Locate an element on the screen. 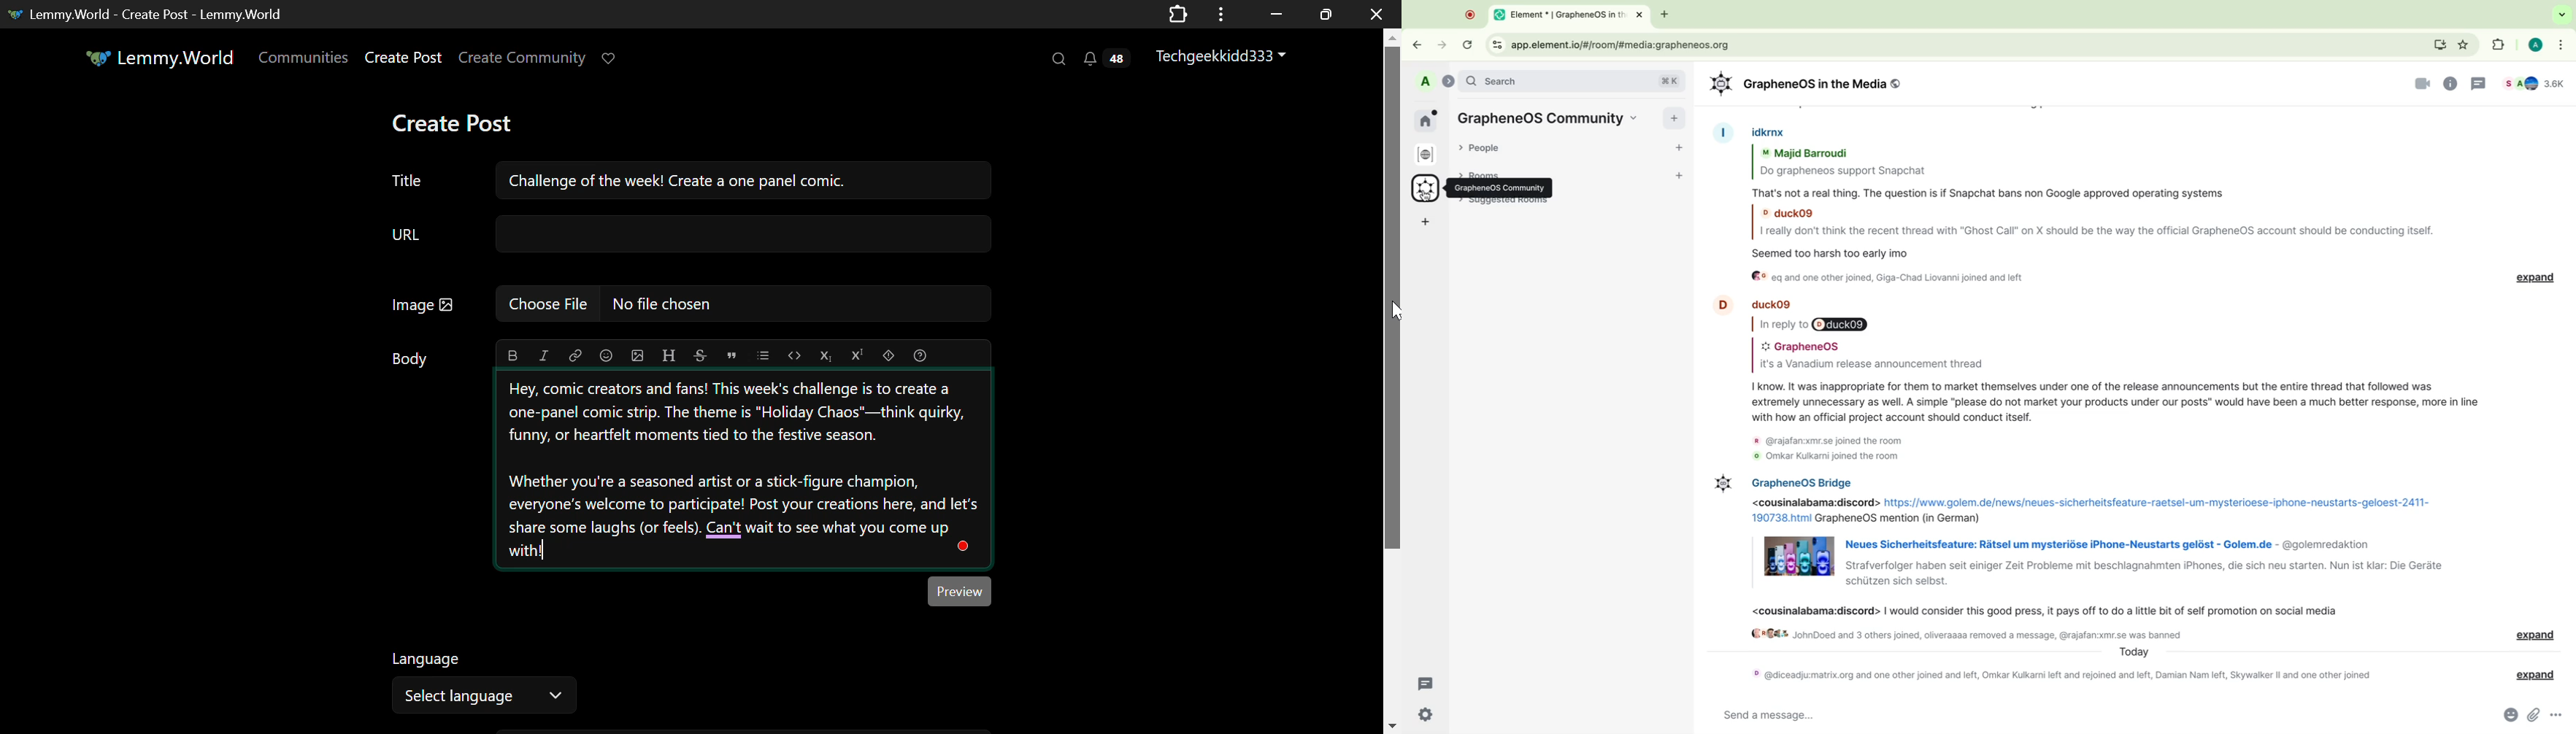 Image resolution: width=2576 pixels, height=756 pixels. add tab is located at coordinates (1665, 15).